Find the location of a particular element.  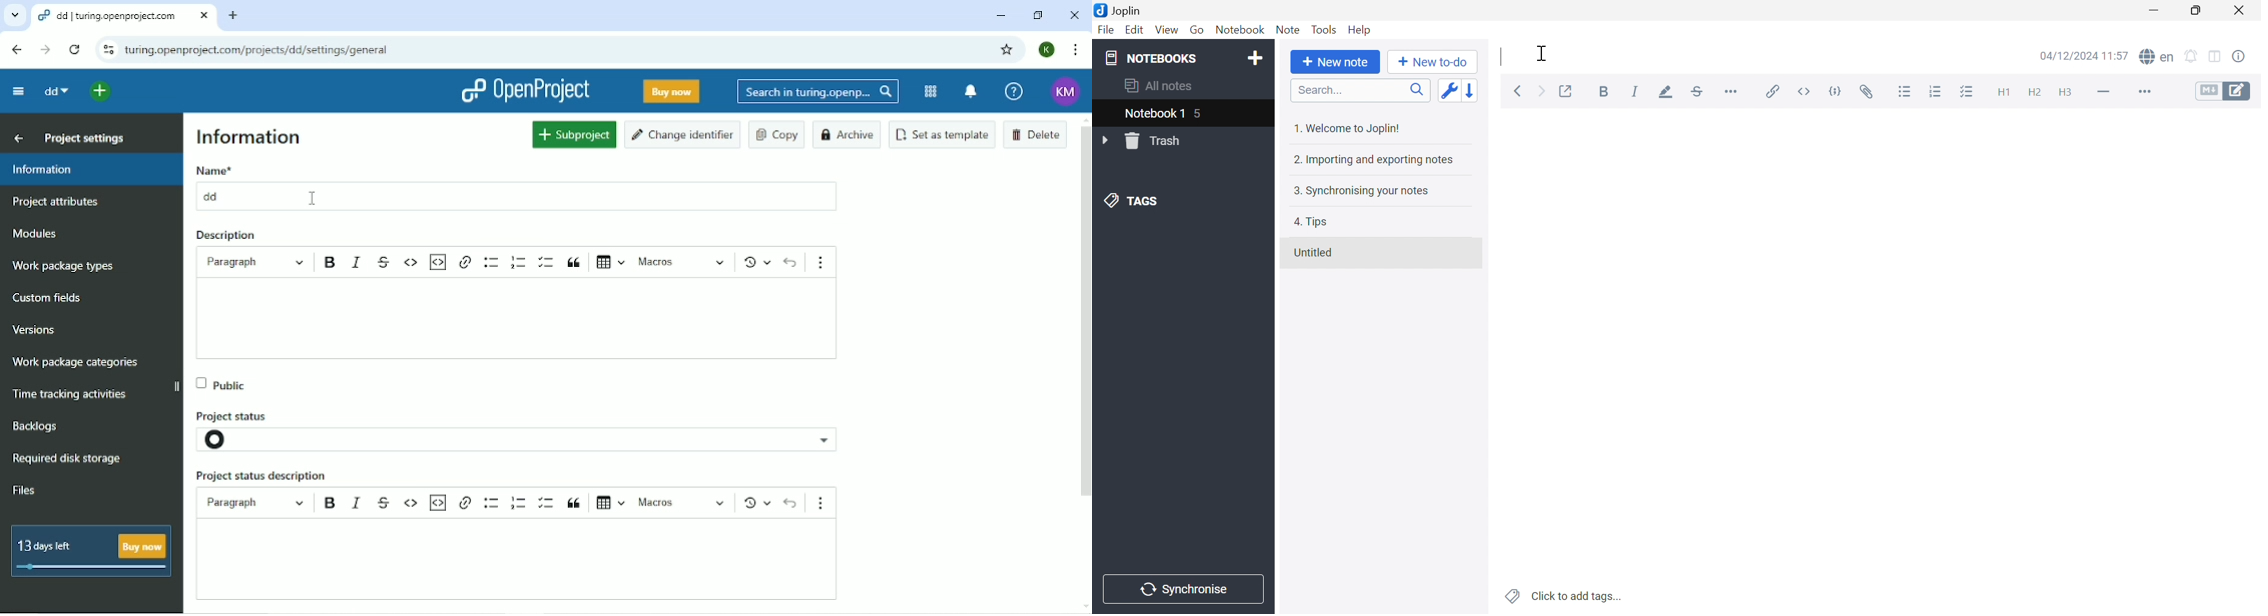

Delete is located at coordinates (1036, 134).